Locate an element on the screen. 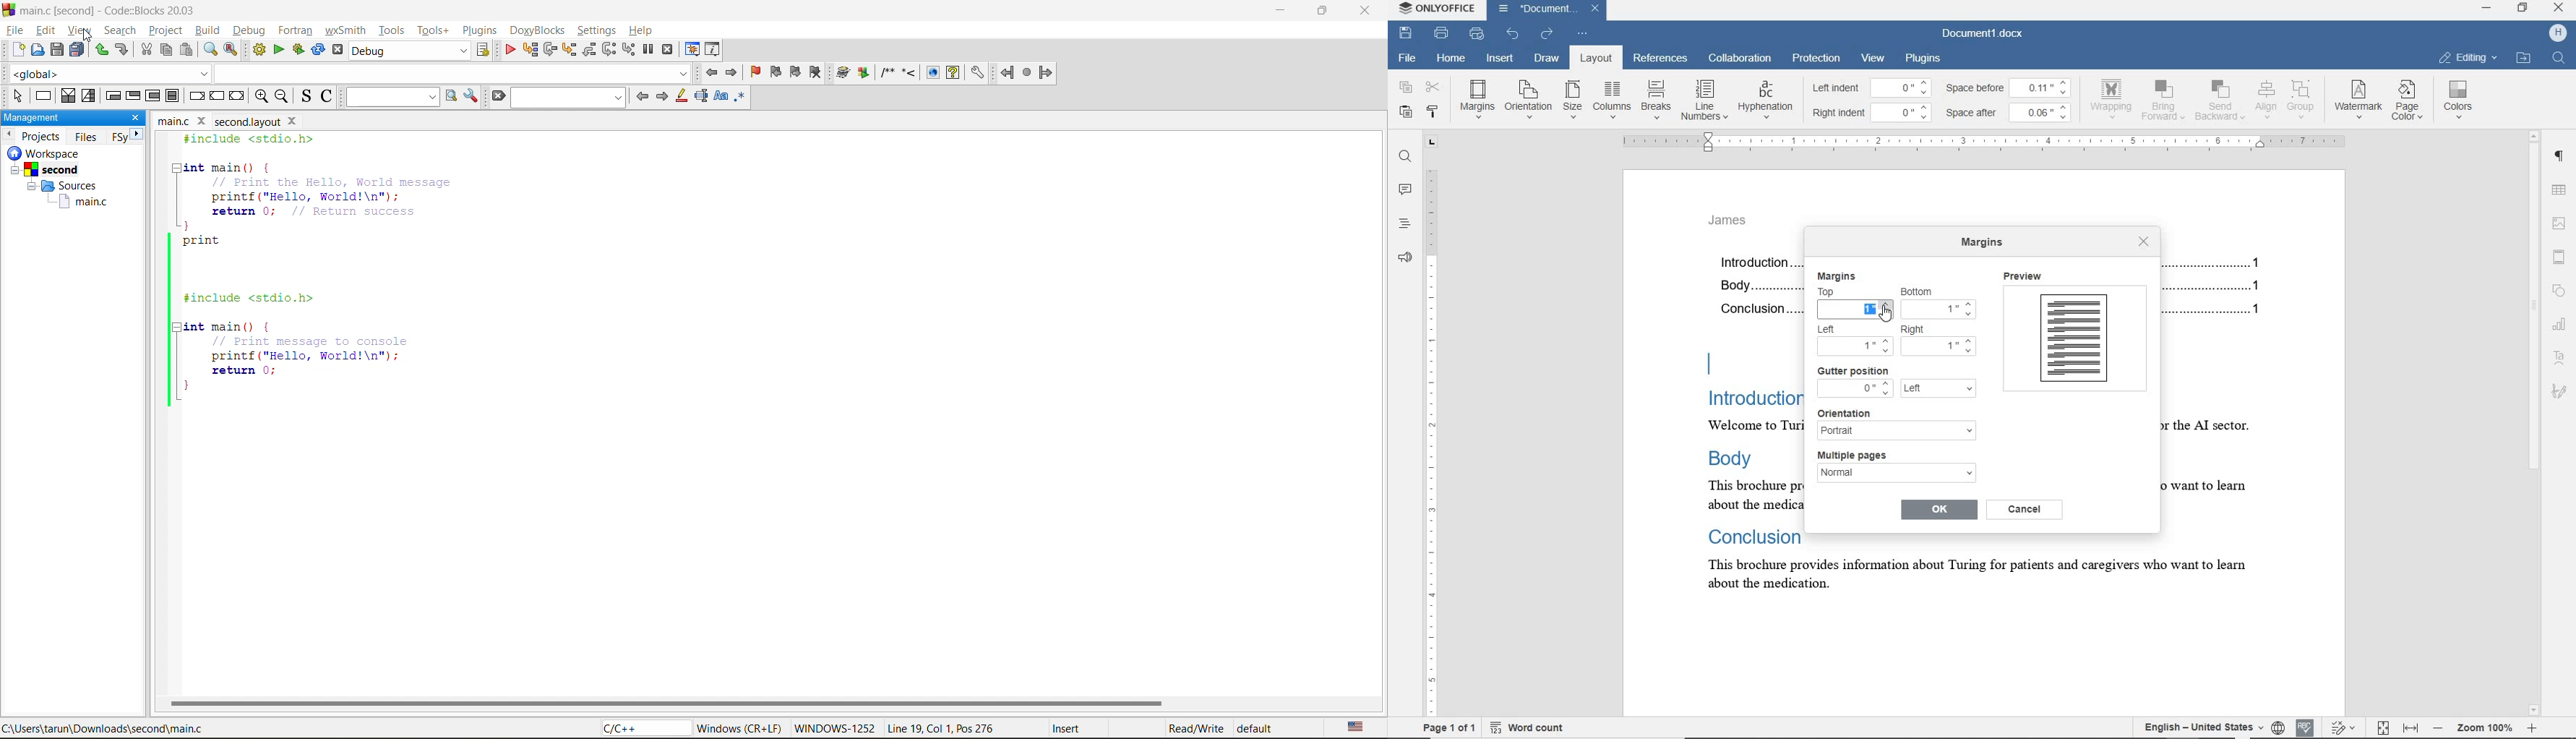  space after is located at coordinates (1975, 113).